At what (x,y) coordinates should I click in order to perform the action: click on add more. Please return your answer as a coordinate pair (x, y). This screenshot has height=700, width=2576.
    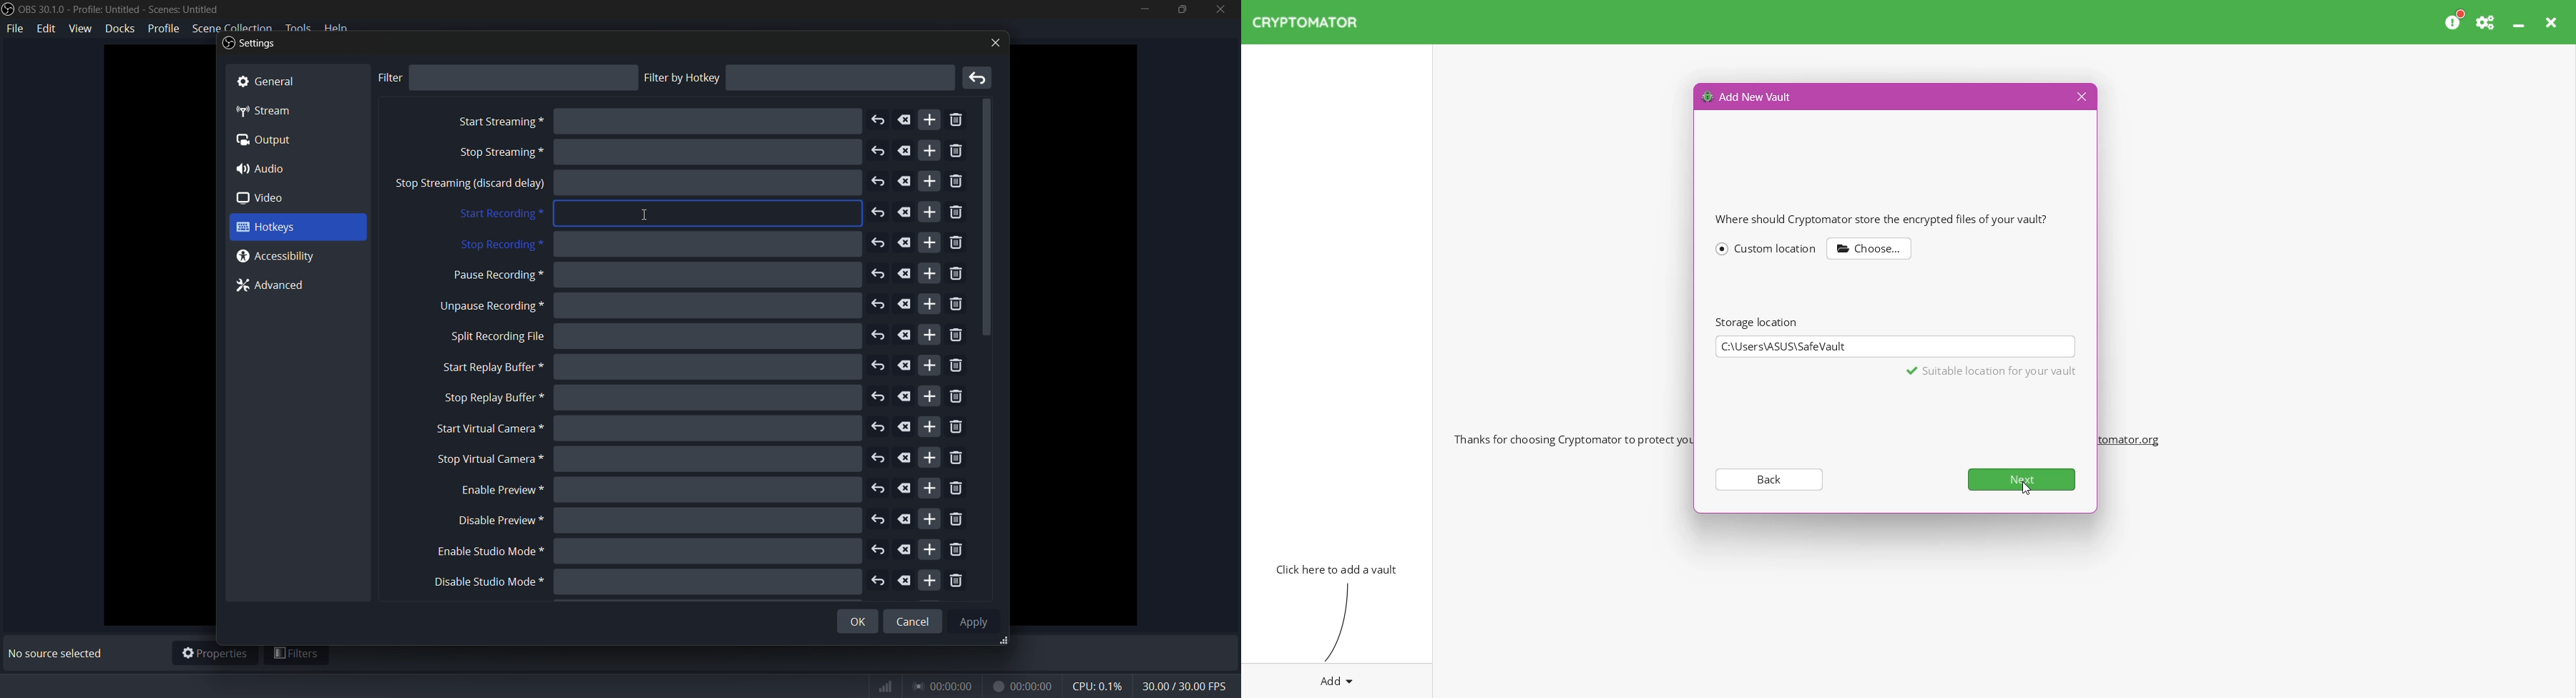
    Looking at the image, I should click on (930, 520).